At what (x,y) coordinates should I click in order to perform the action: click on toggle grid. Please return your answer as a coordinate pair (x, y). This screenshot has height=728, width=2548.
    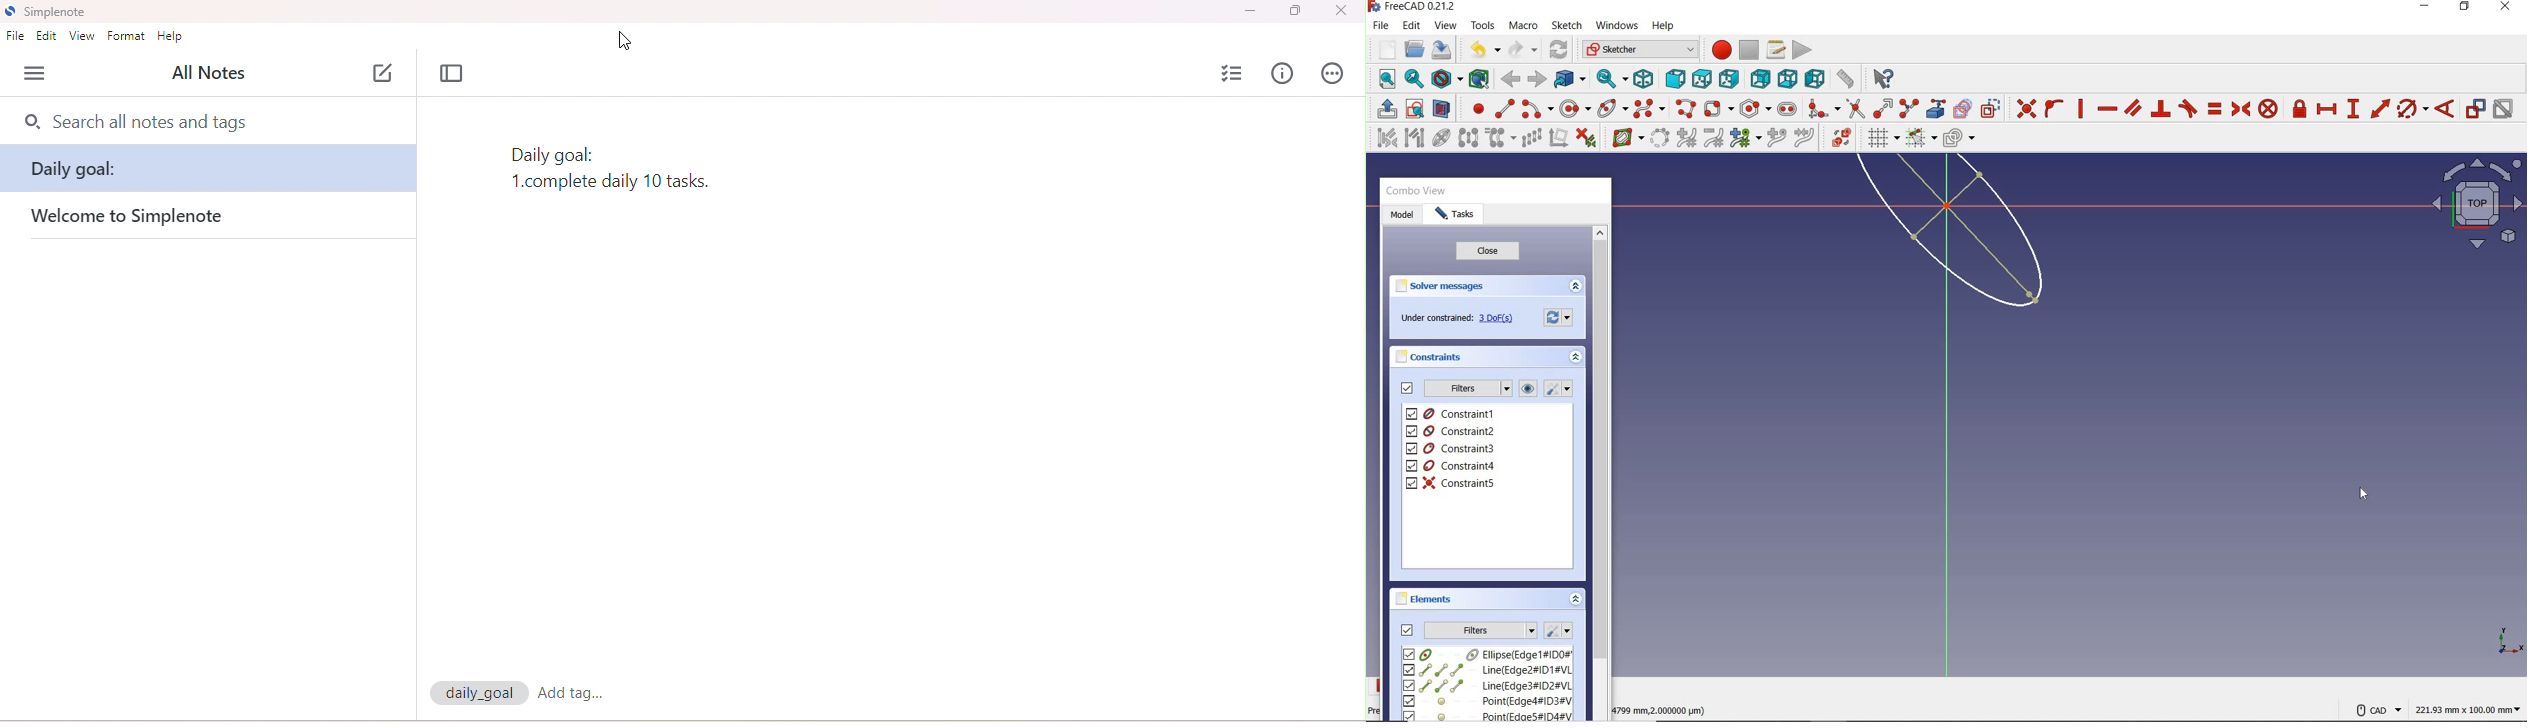
    Looking at the image, I should click on (1882, 138).